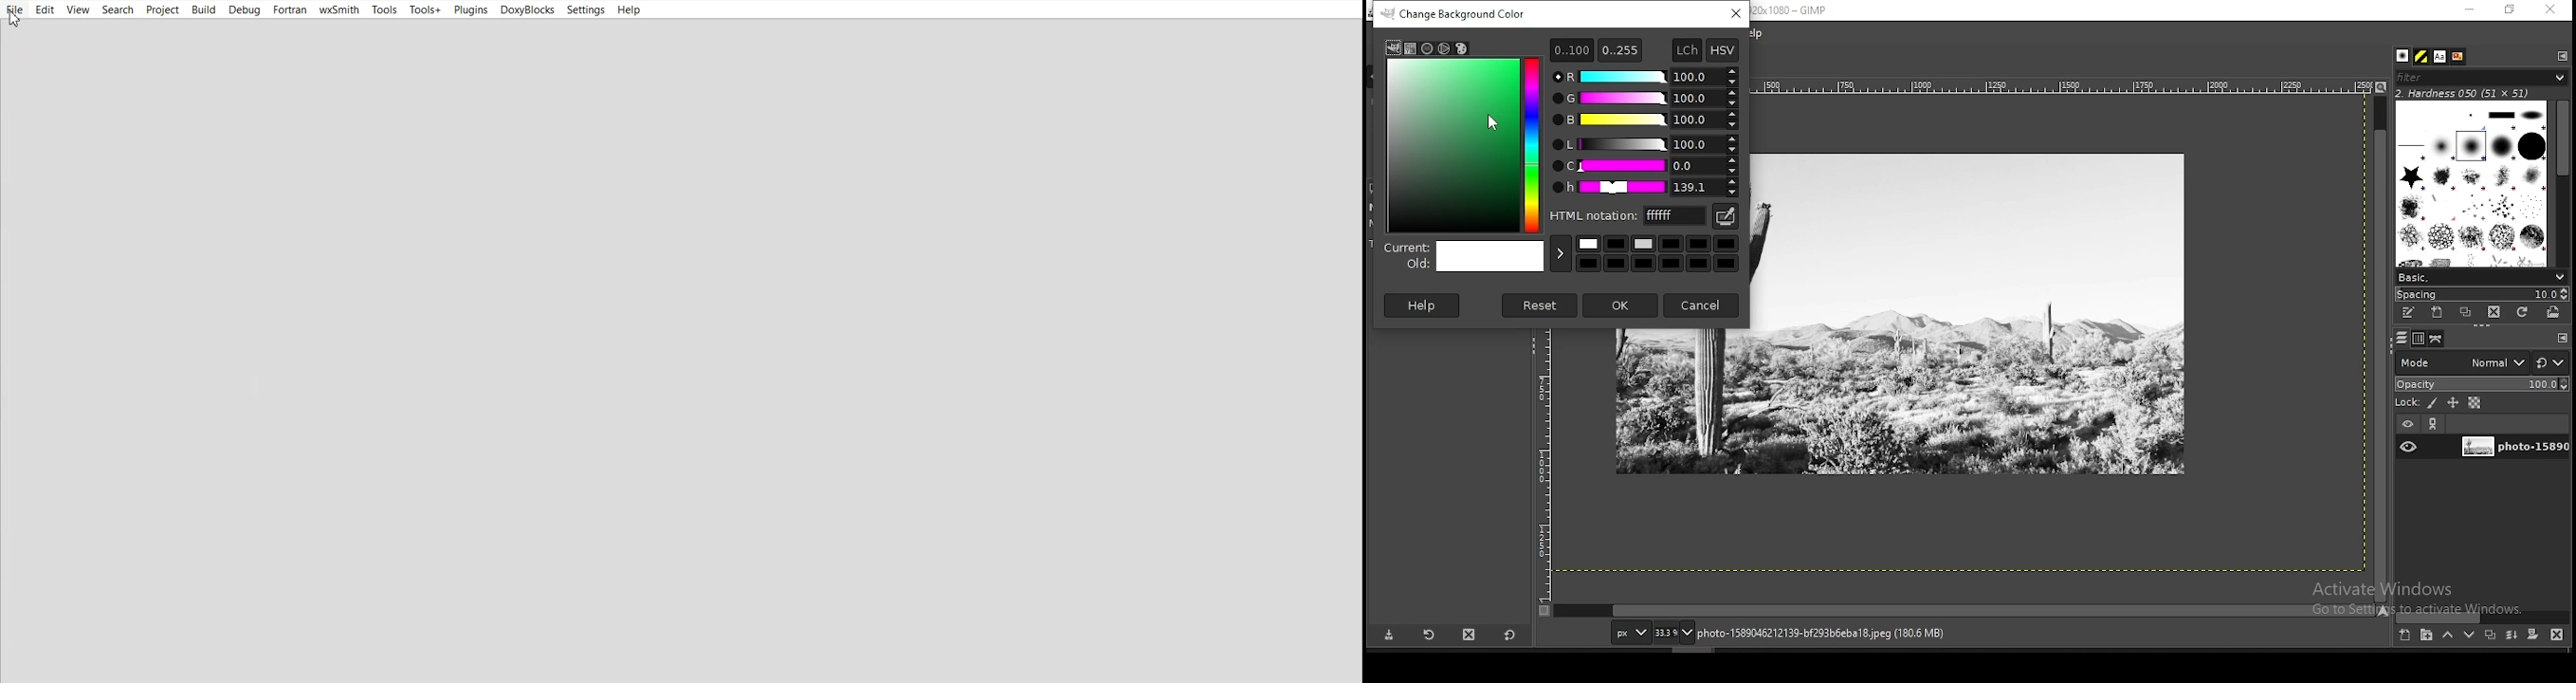  I want to click on document history, so click(2458, 57).